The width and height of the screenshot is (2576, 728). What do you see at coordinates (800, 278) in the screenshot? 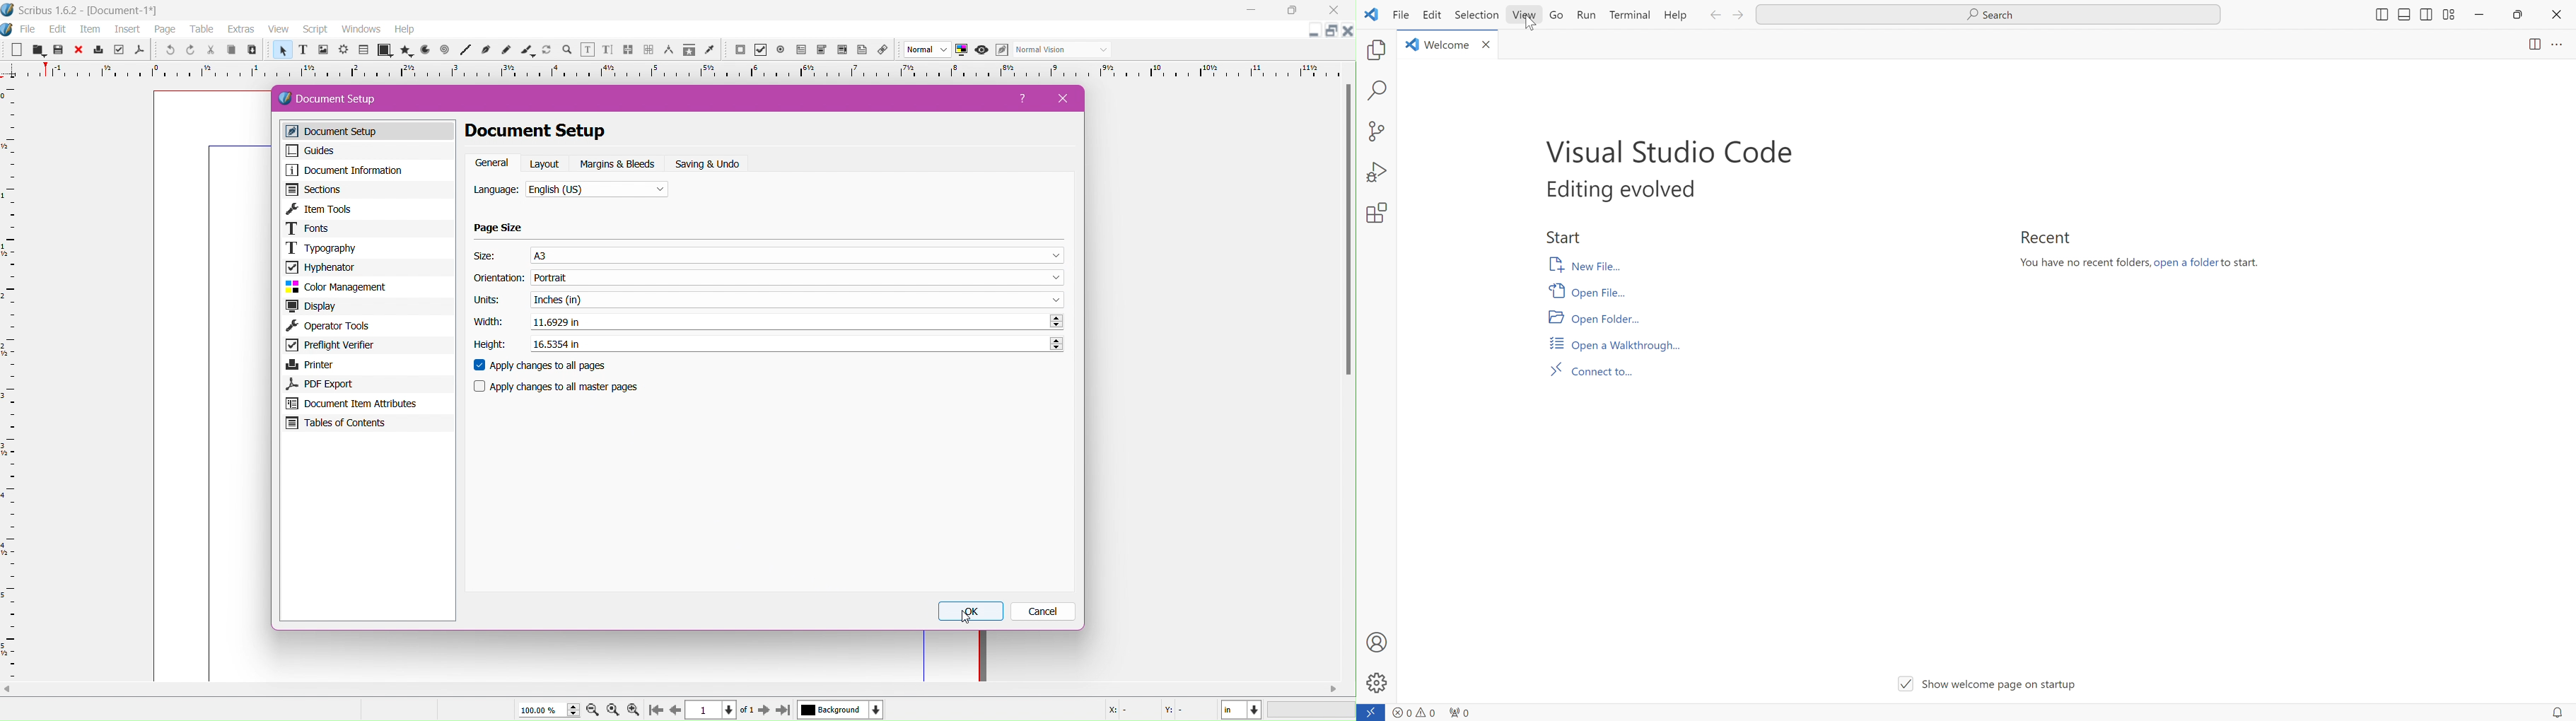
I see `Set the Orientation` at bounding box center [800, 278].